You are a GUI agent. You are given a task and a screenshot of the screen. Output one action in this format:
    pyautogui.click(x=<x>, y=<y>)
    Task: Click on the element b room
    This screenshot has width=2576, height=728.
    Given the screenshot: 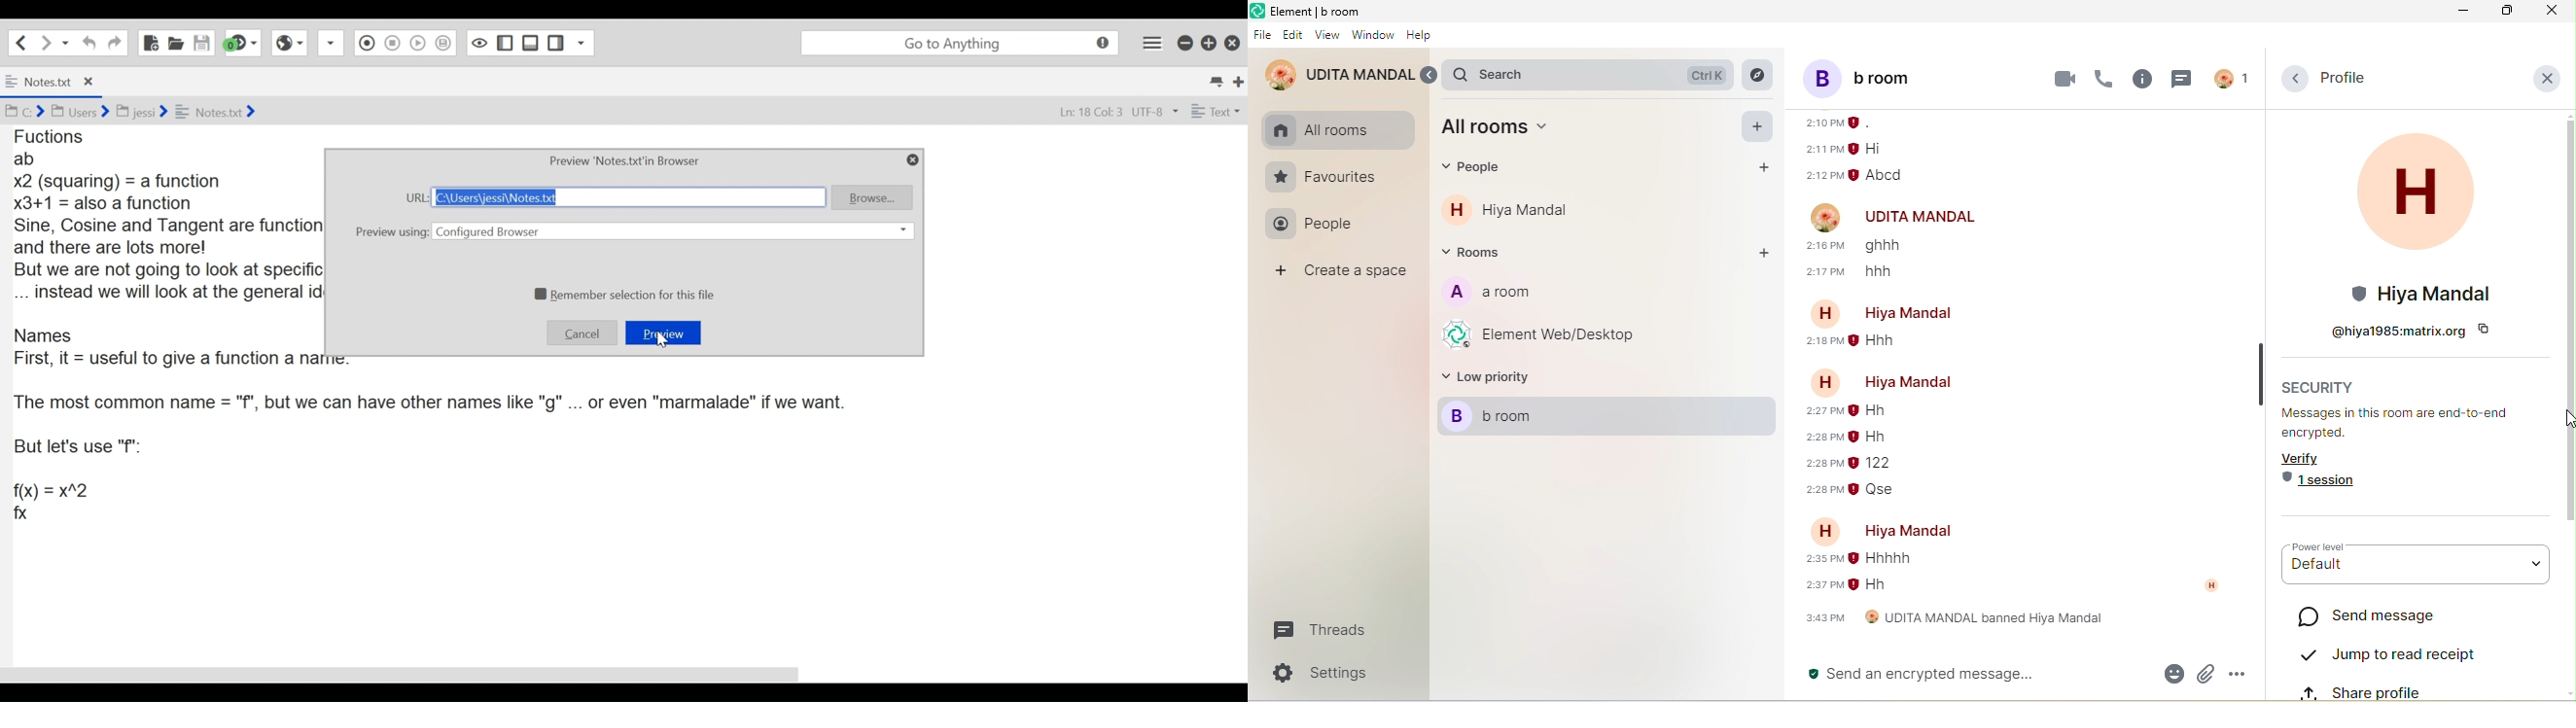 What is the action you would take?
    pyautogui.click(x=1322, y=11)
    